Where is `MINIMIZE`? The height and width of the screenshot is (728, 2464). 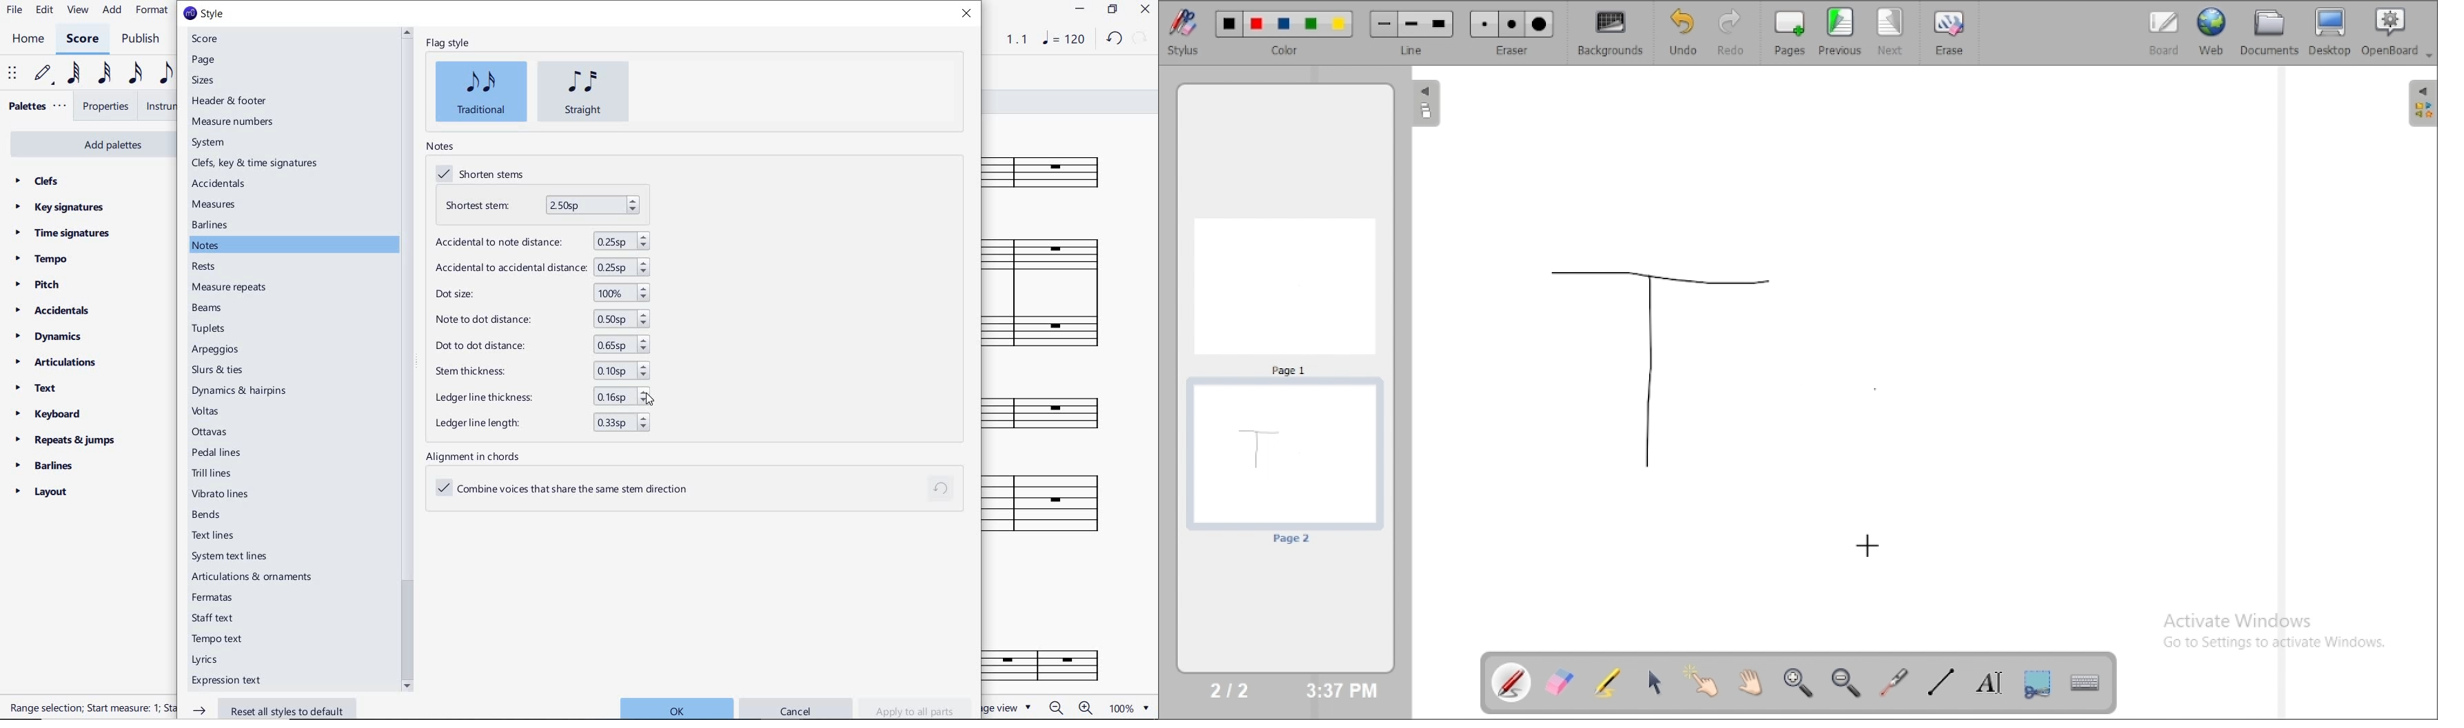
MINIMIZE is located at coordinates (1080, 11).